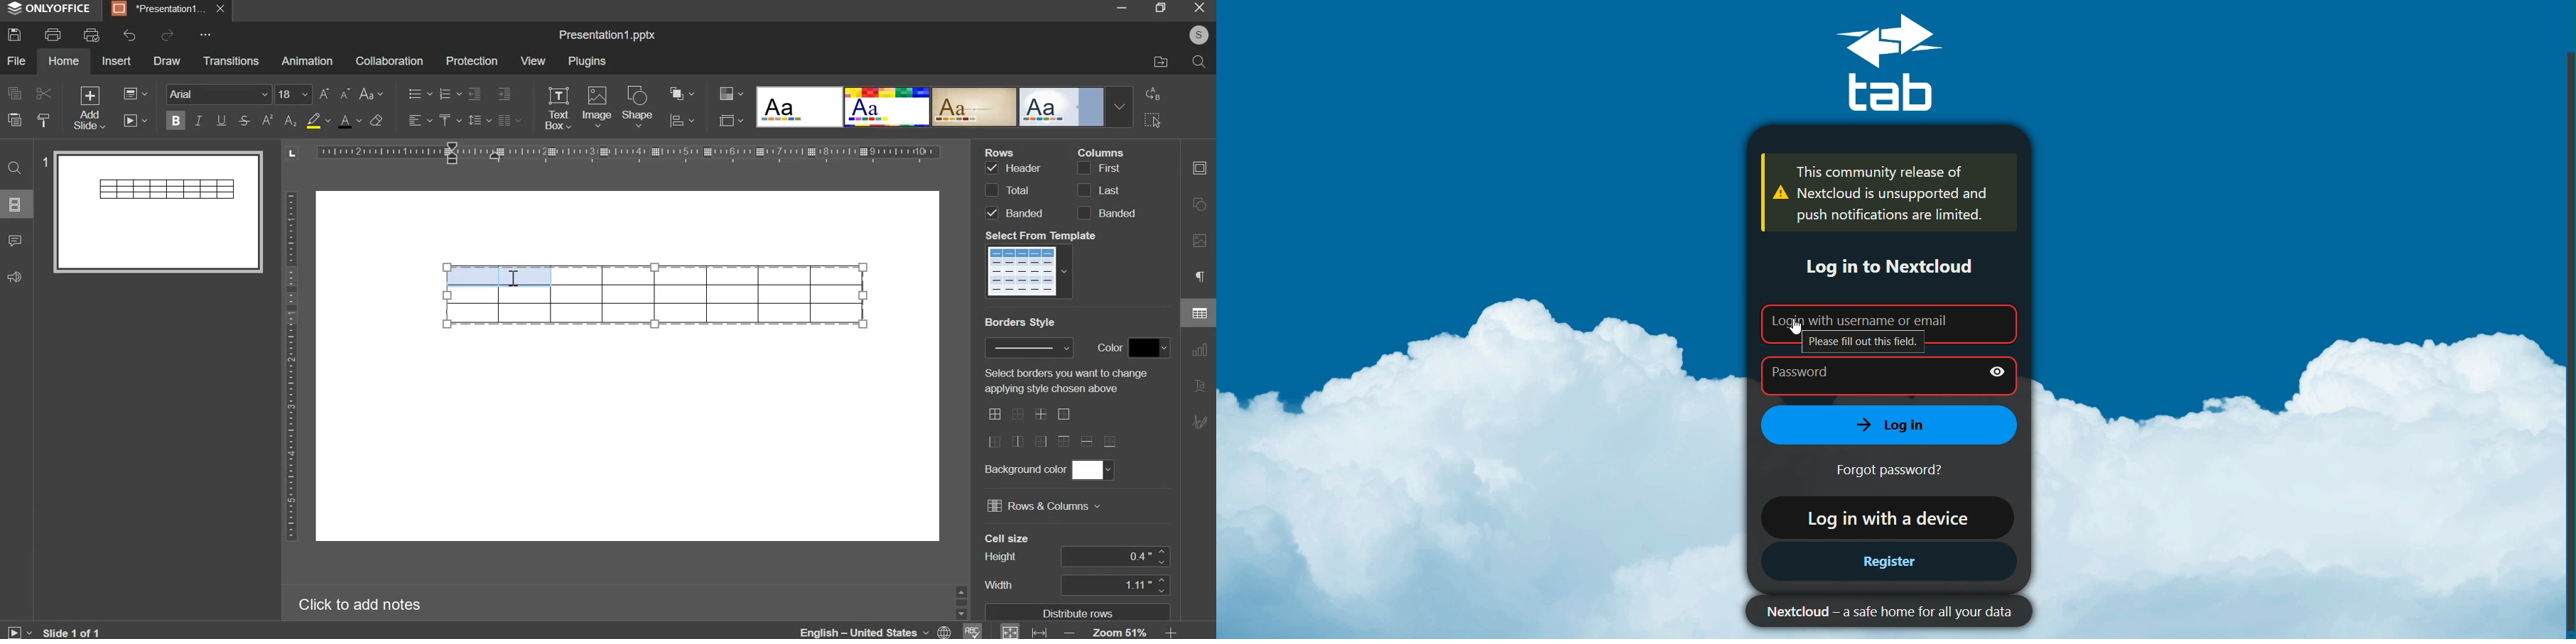 This screenshot has width=2576, height=644. What do you see at coordinates (1807, 333) in the screenshot?
I see `Mouse pointer` at bounding box center [1807, 333].